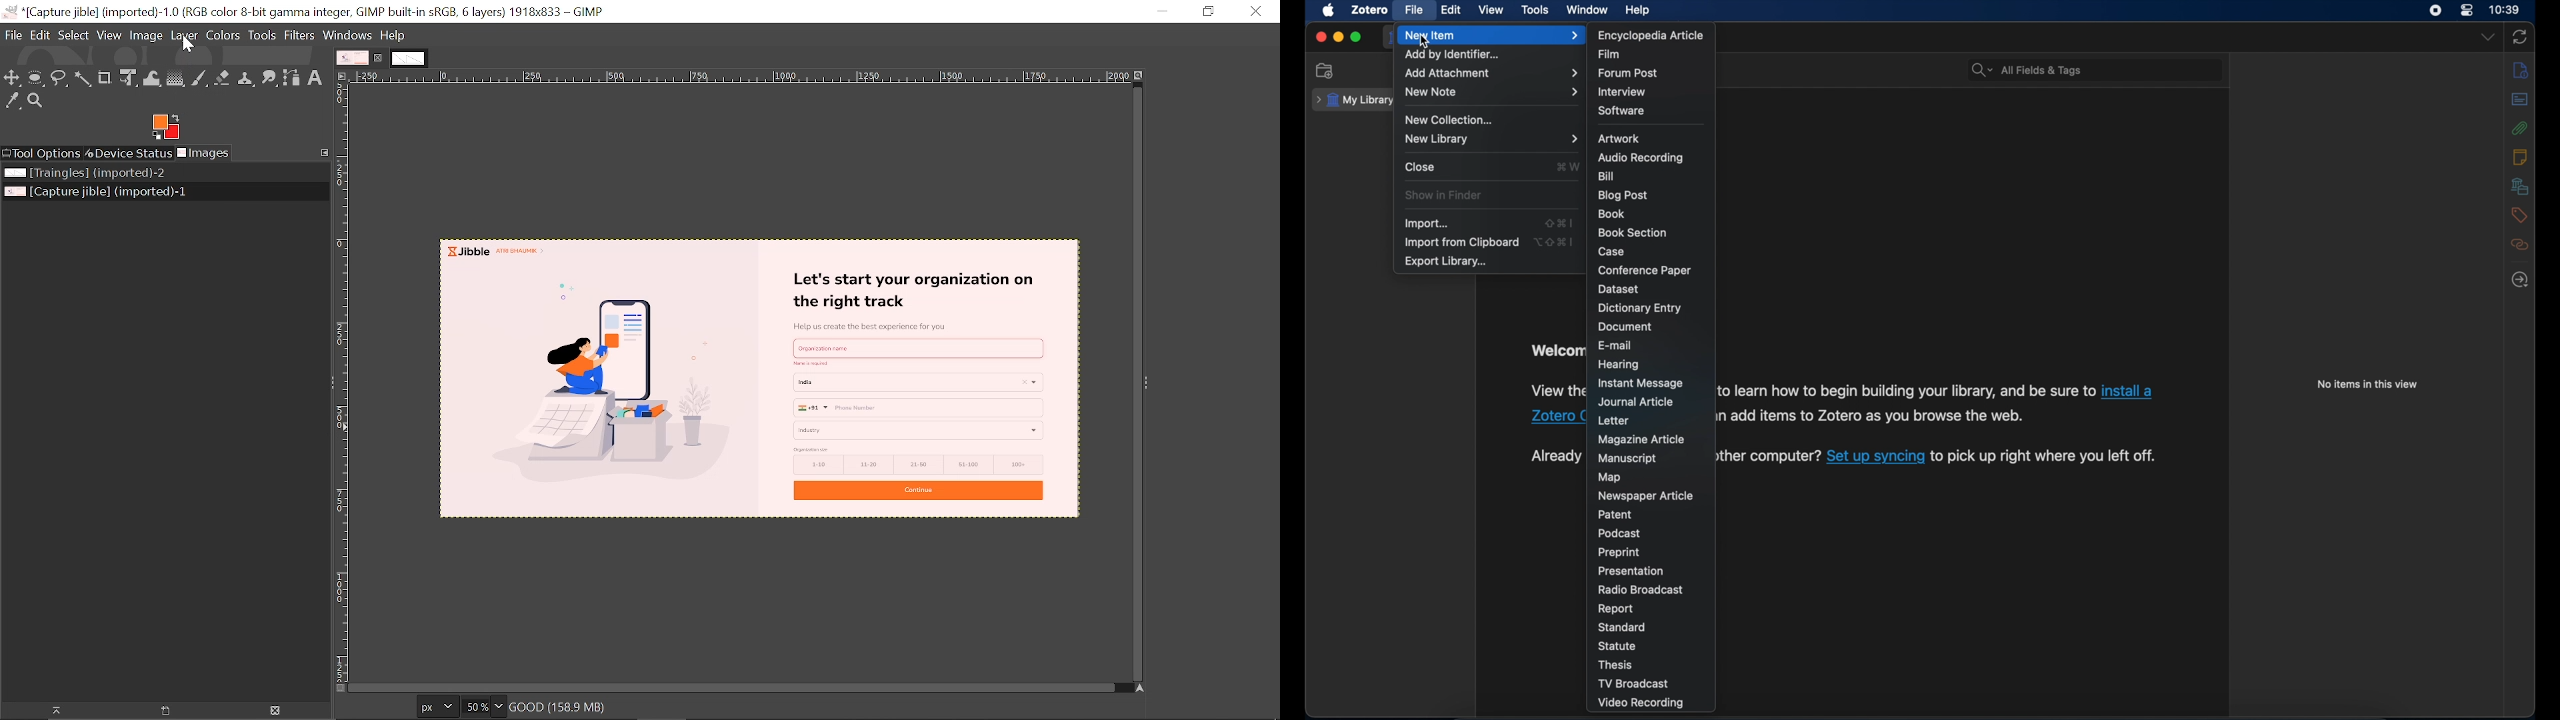 The height and width of the screenshot is (728, 2576). Describe the element at coordinates (2521, 245) in the screenshot. I see `related` at that location.